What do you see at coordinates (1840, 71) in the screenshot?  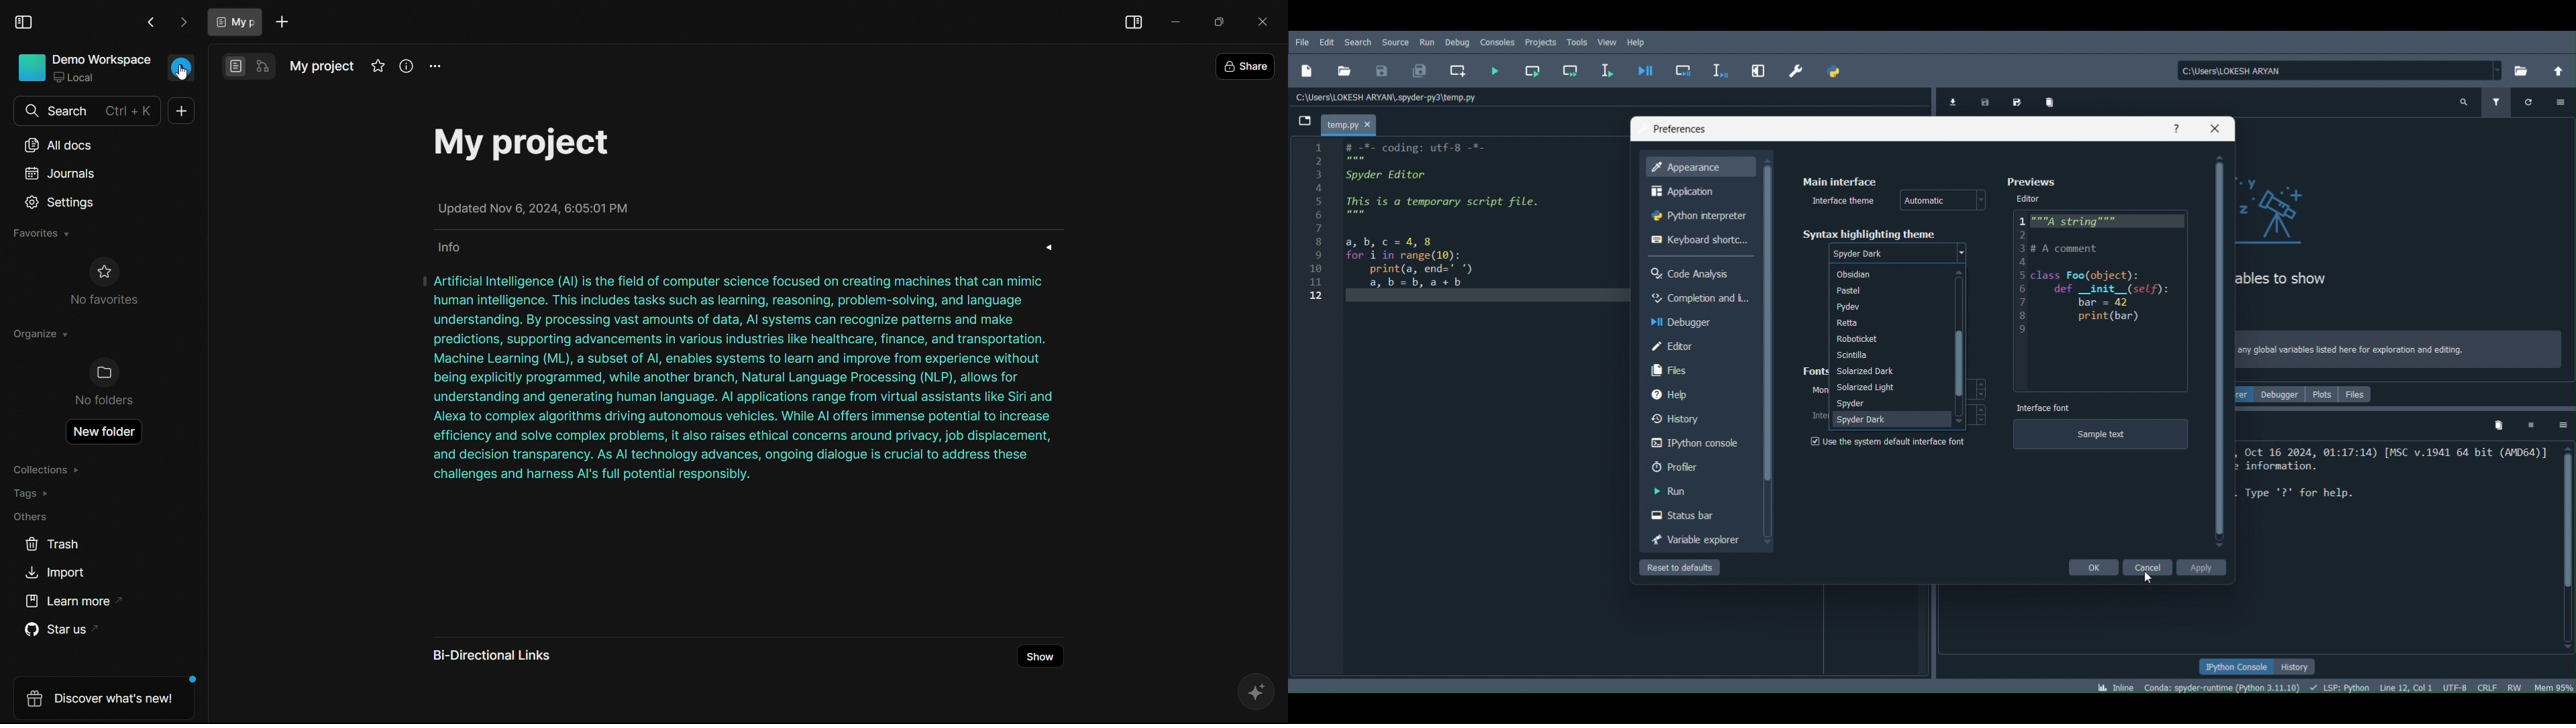 I see `PYTHONPATH manager` at bounding box center [1840, 71].